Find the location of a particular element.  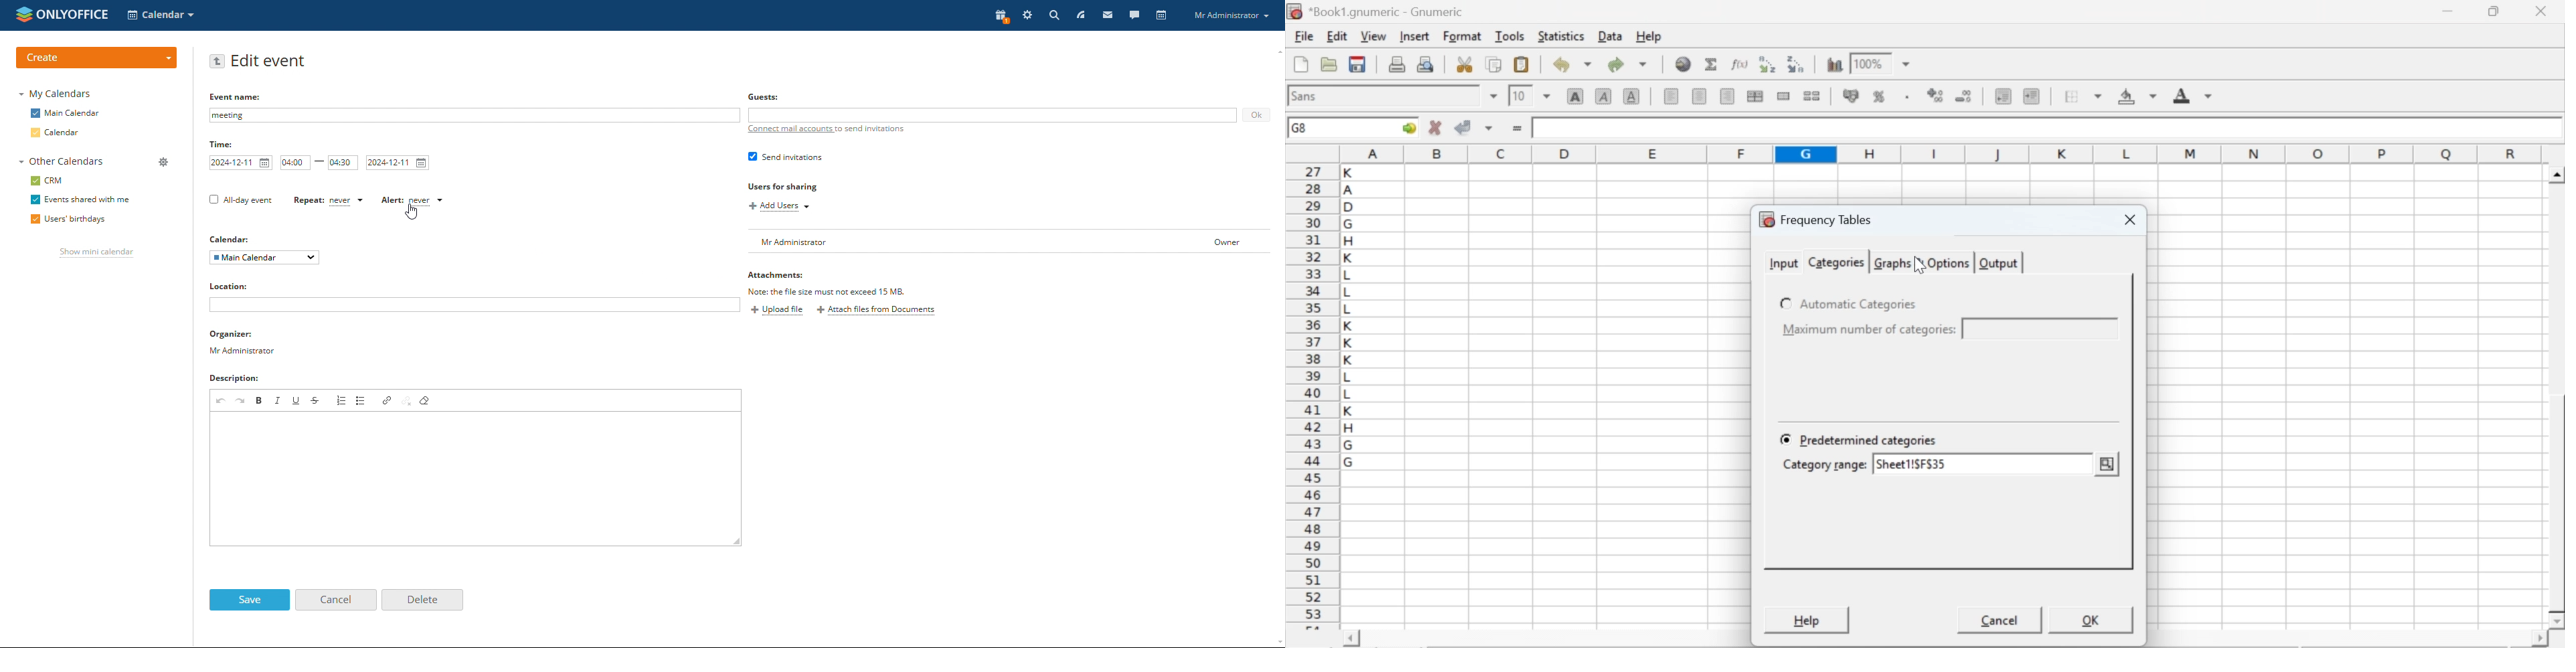

Time: is located at coordinates (222, 145).